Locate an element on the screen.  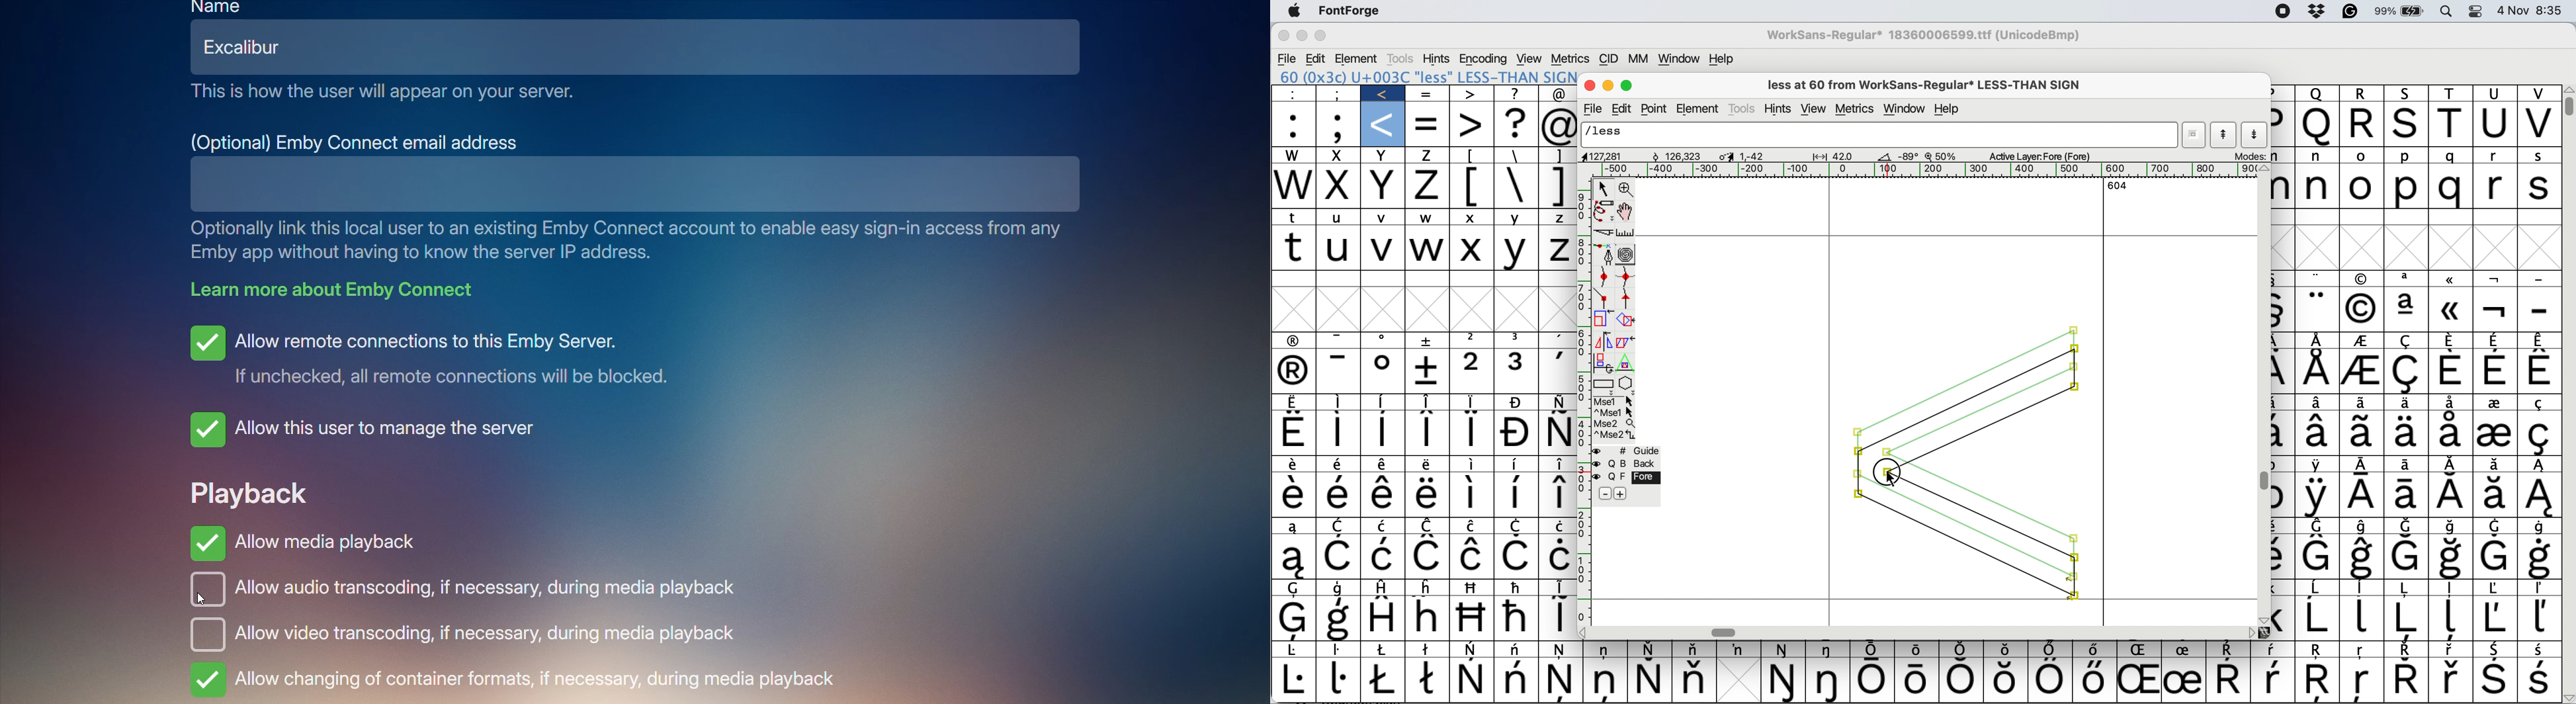
Symbol is located at coordinates (2497, 464).